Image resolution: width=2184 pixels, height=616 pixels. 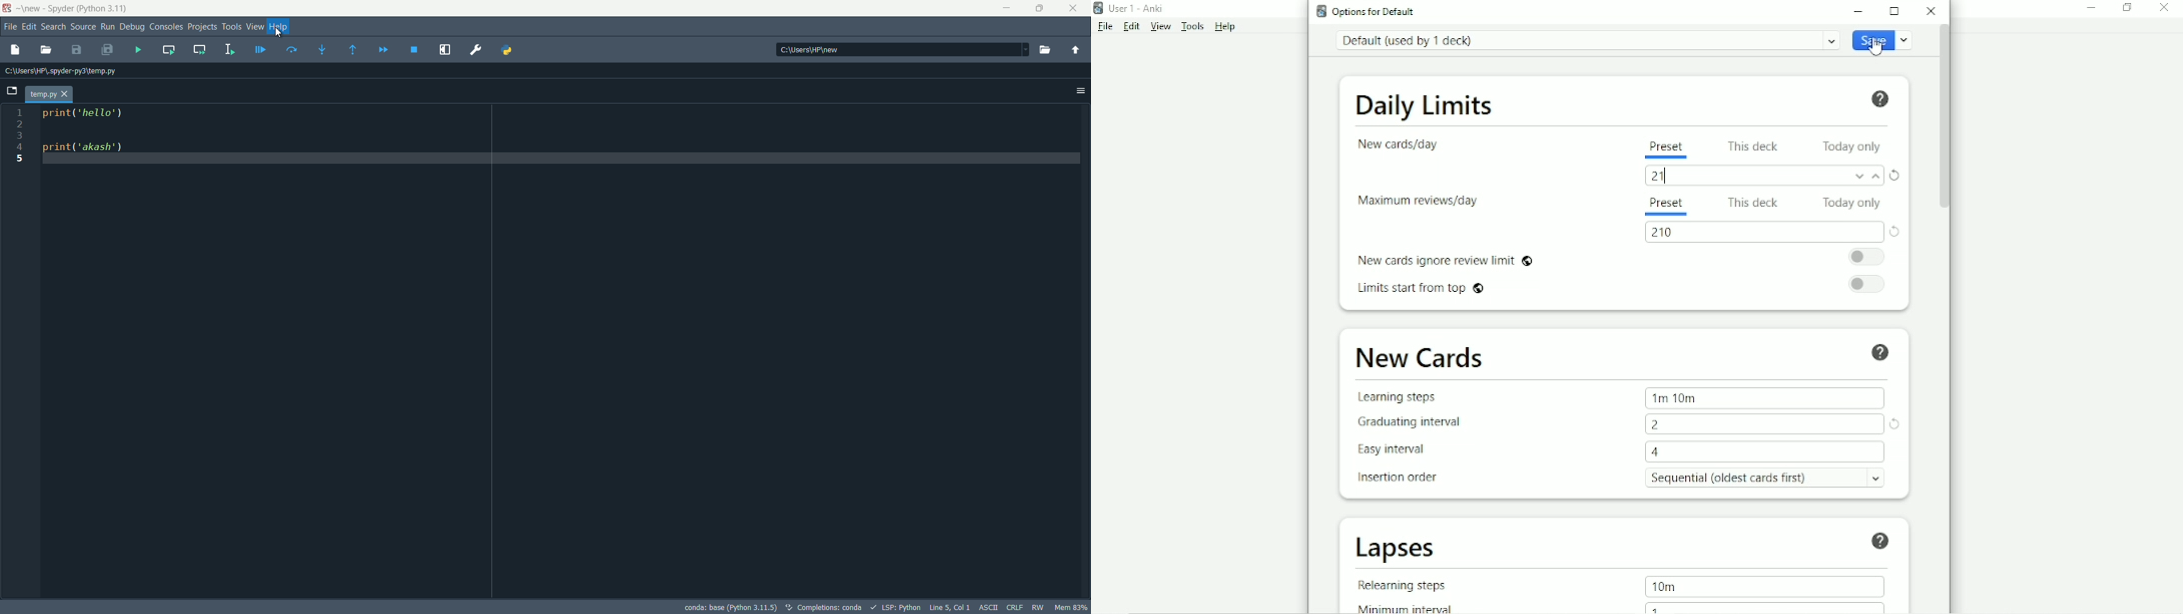 I want to click on Today only, so click(x=1851, y=147).